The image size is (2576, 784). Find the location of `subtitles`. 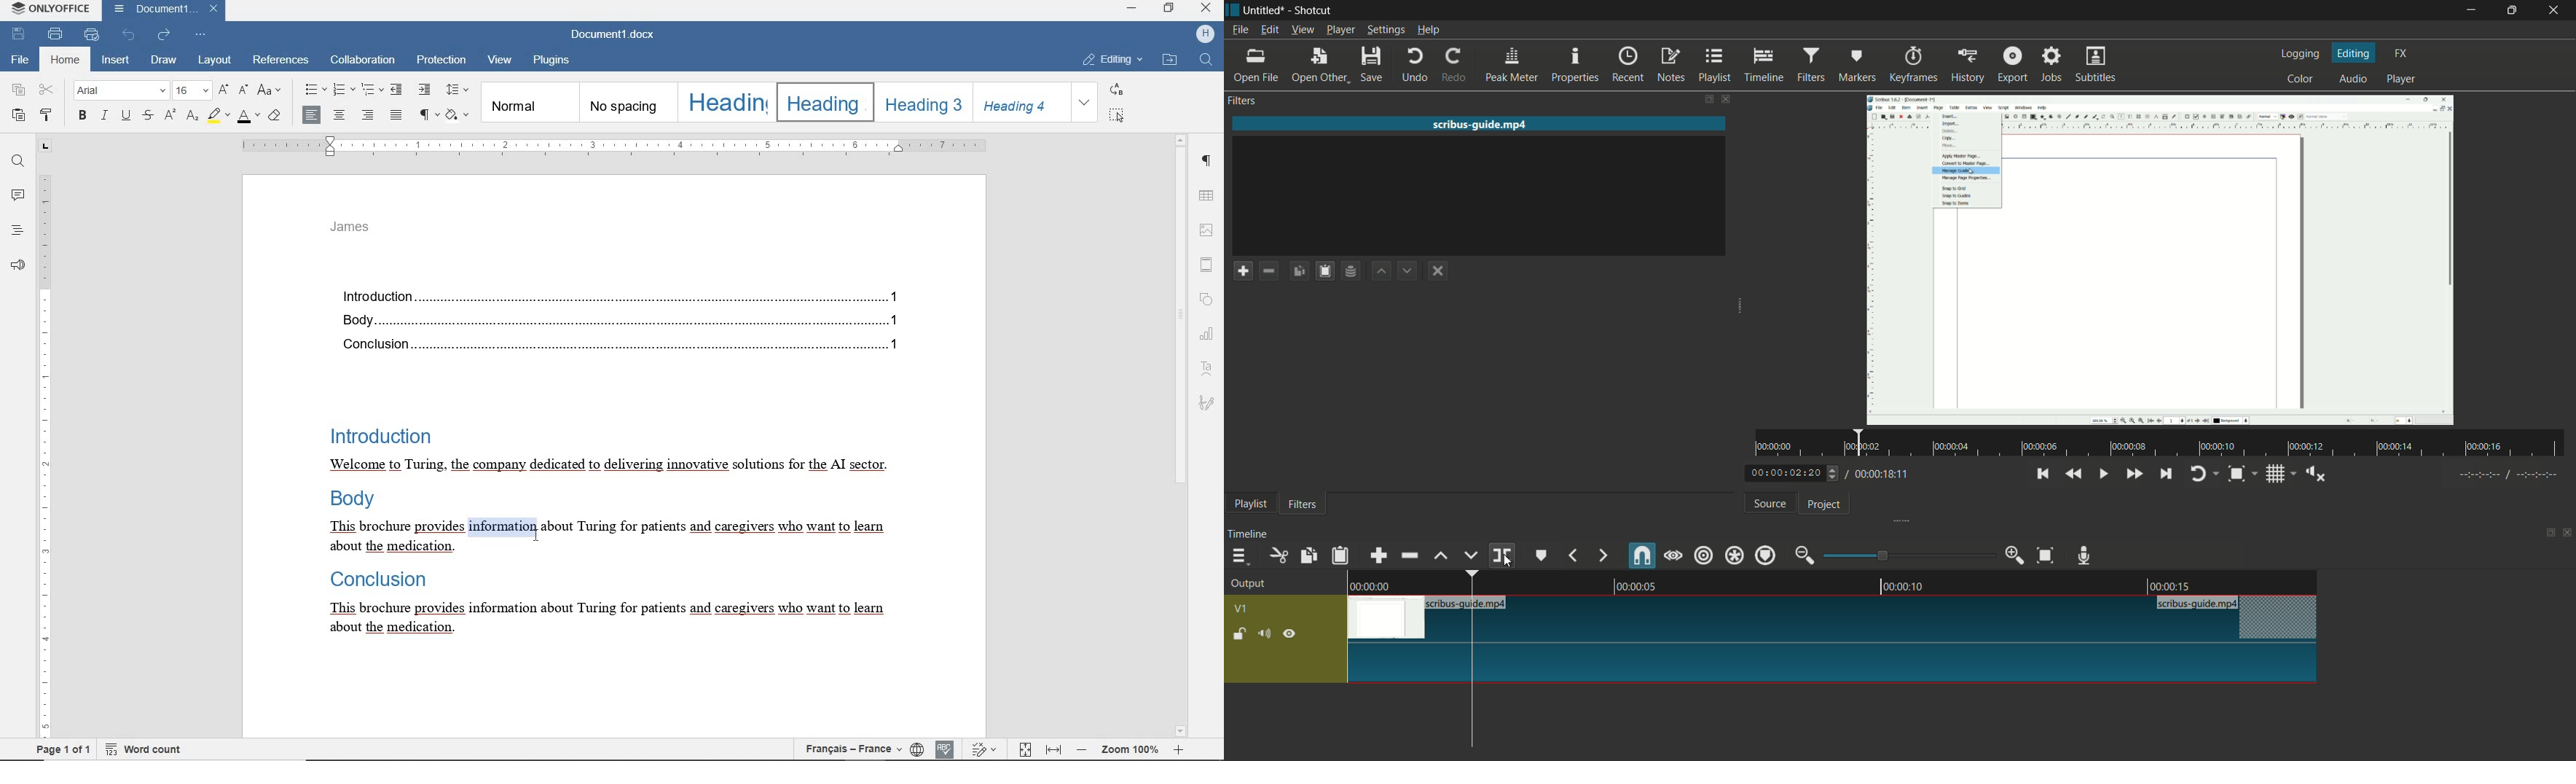

subtitles is located at coordinates (2095, 63).